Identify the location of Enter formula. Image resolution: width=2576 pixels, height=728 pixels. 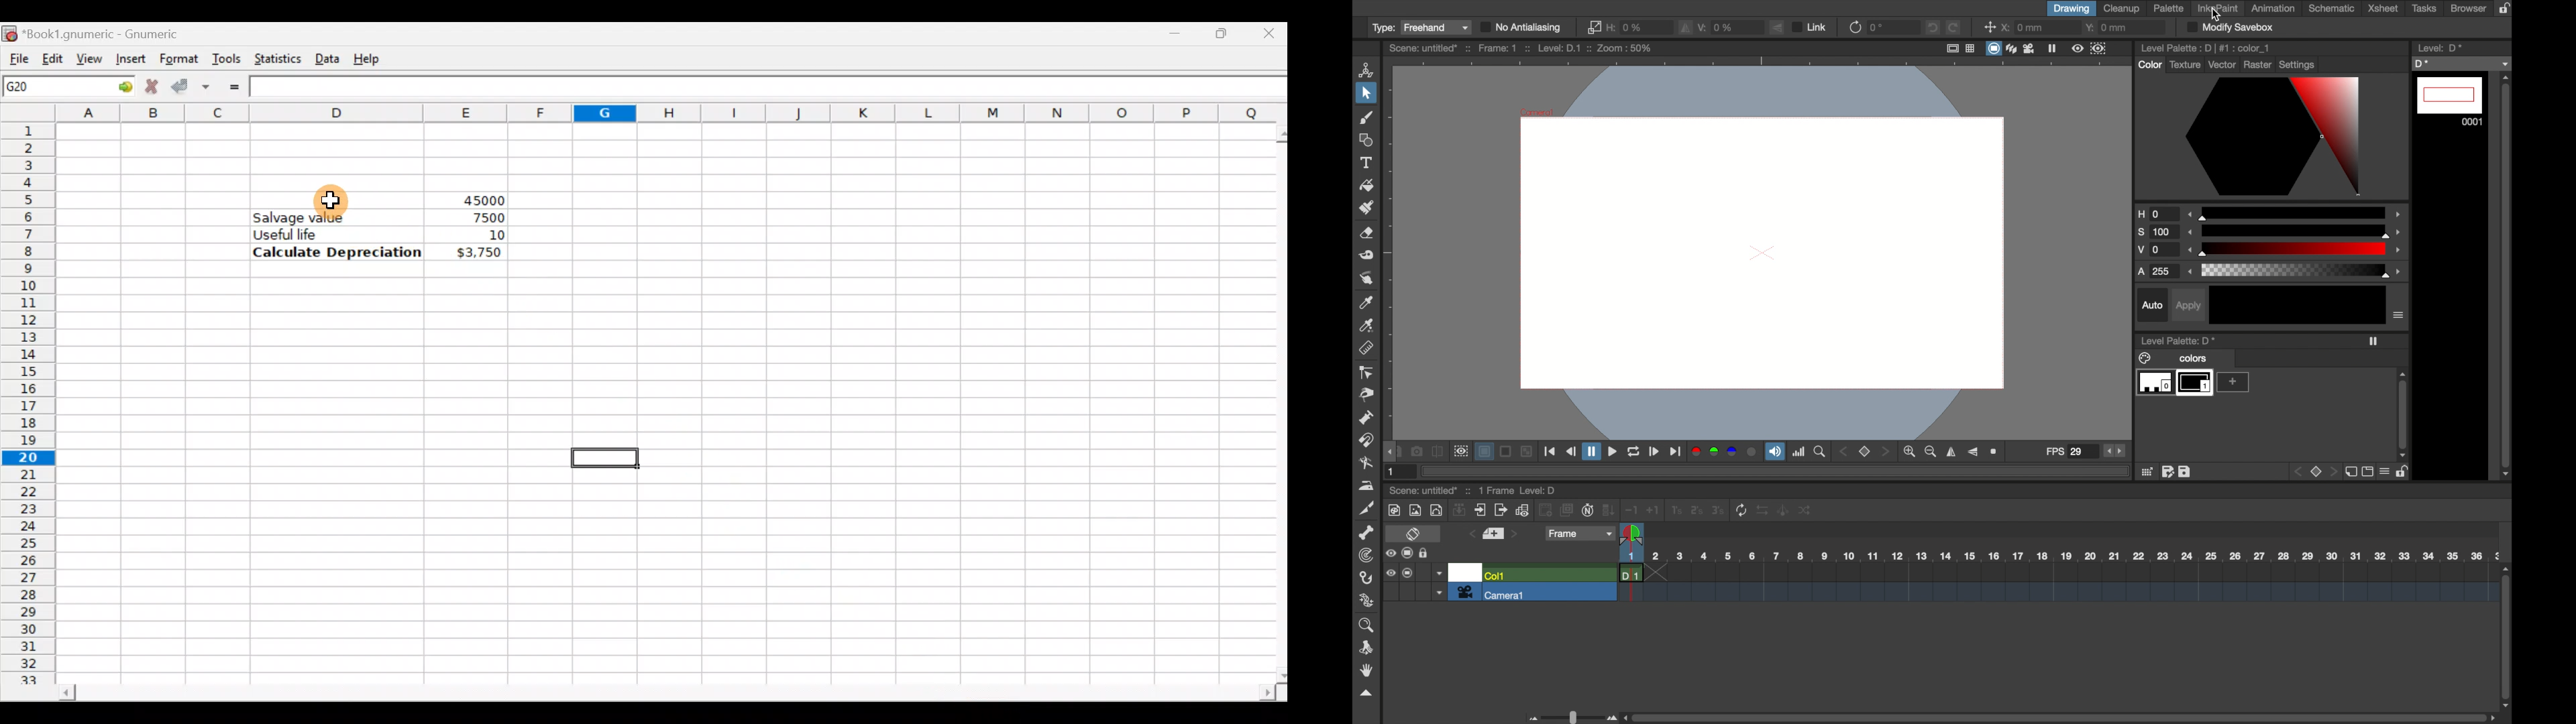
(234, 87).